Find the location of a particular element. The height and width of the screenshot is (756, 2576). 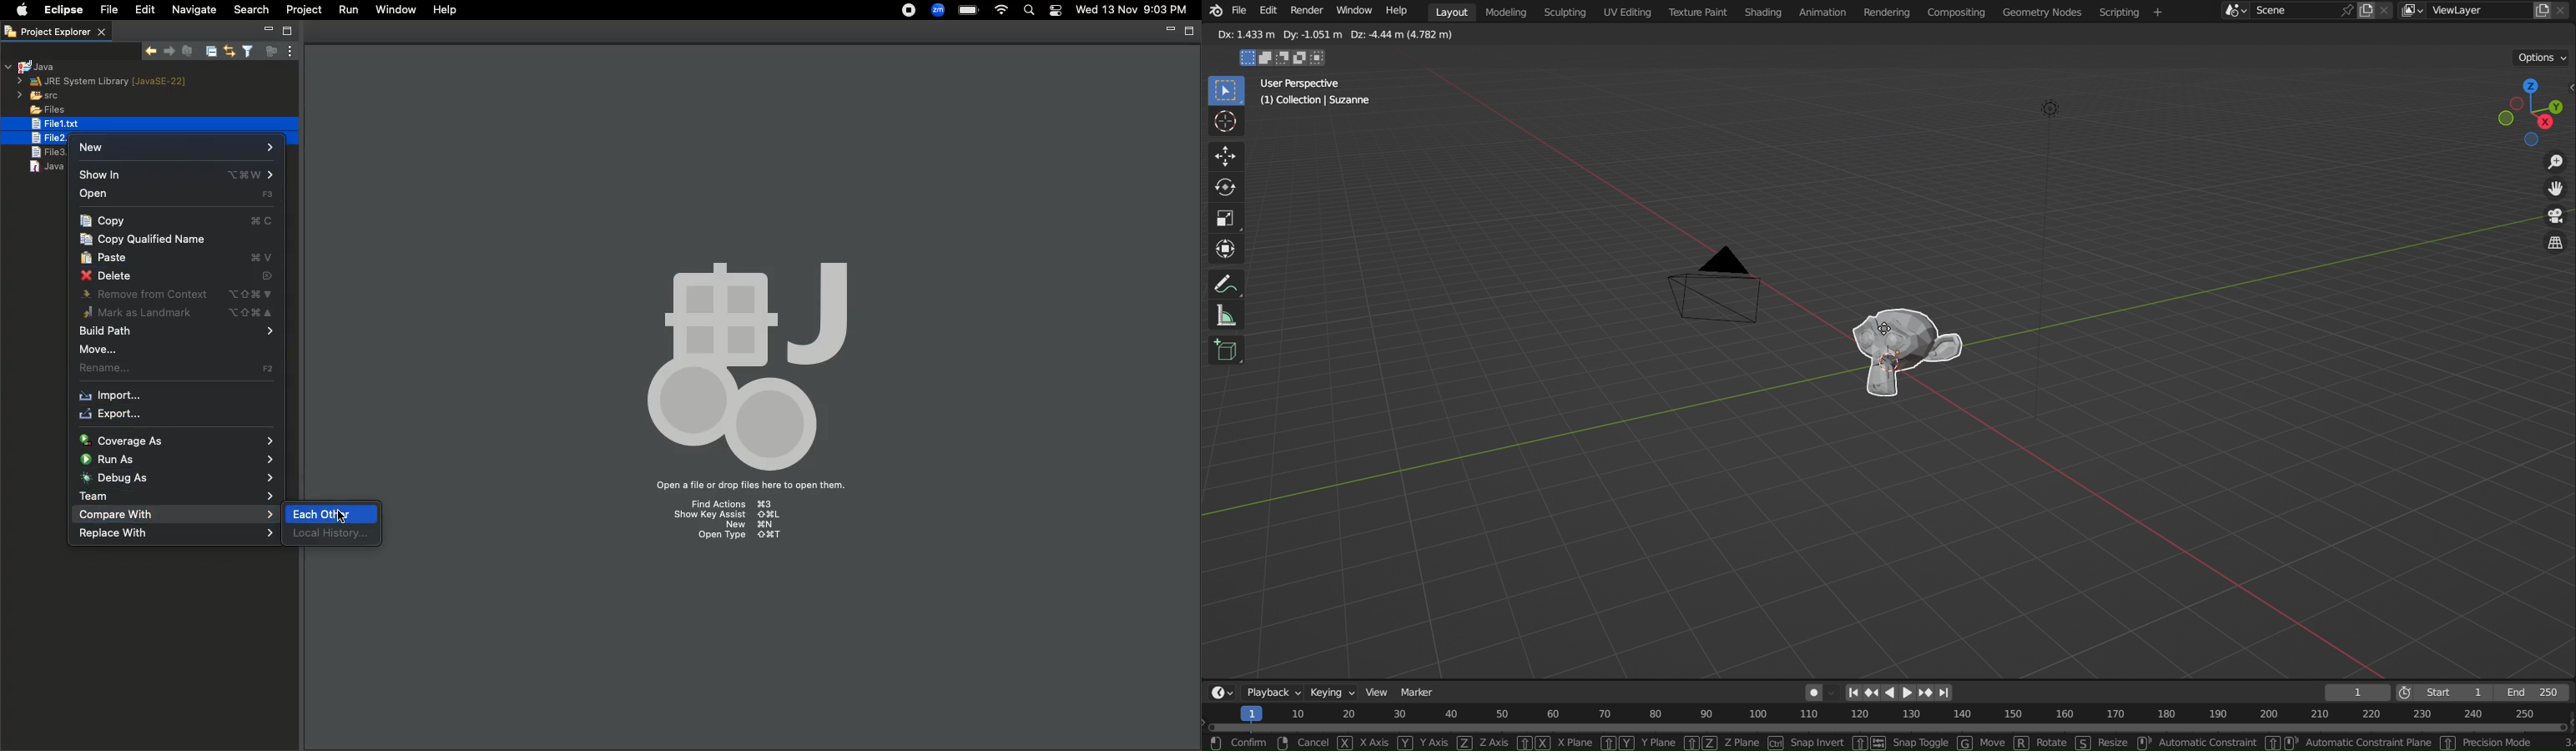

java is located at coordinates (47, 171).